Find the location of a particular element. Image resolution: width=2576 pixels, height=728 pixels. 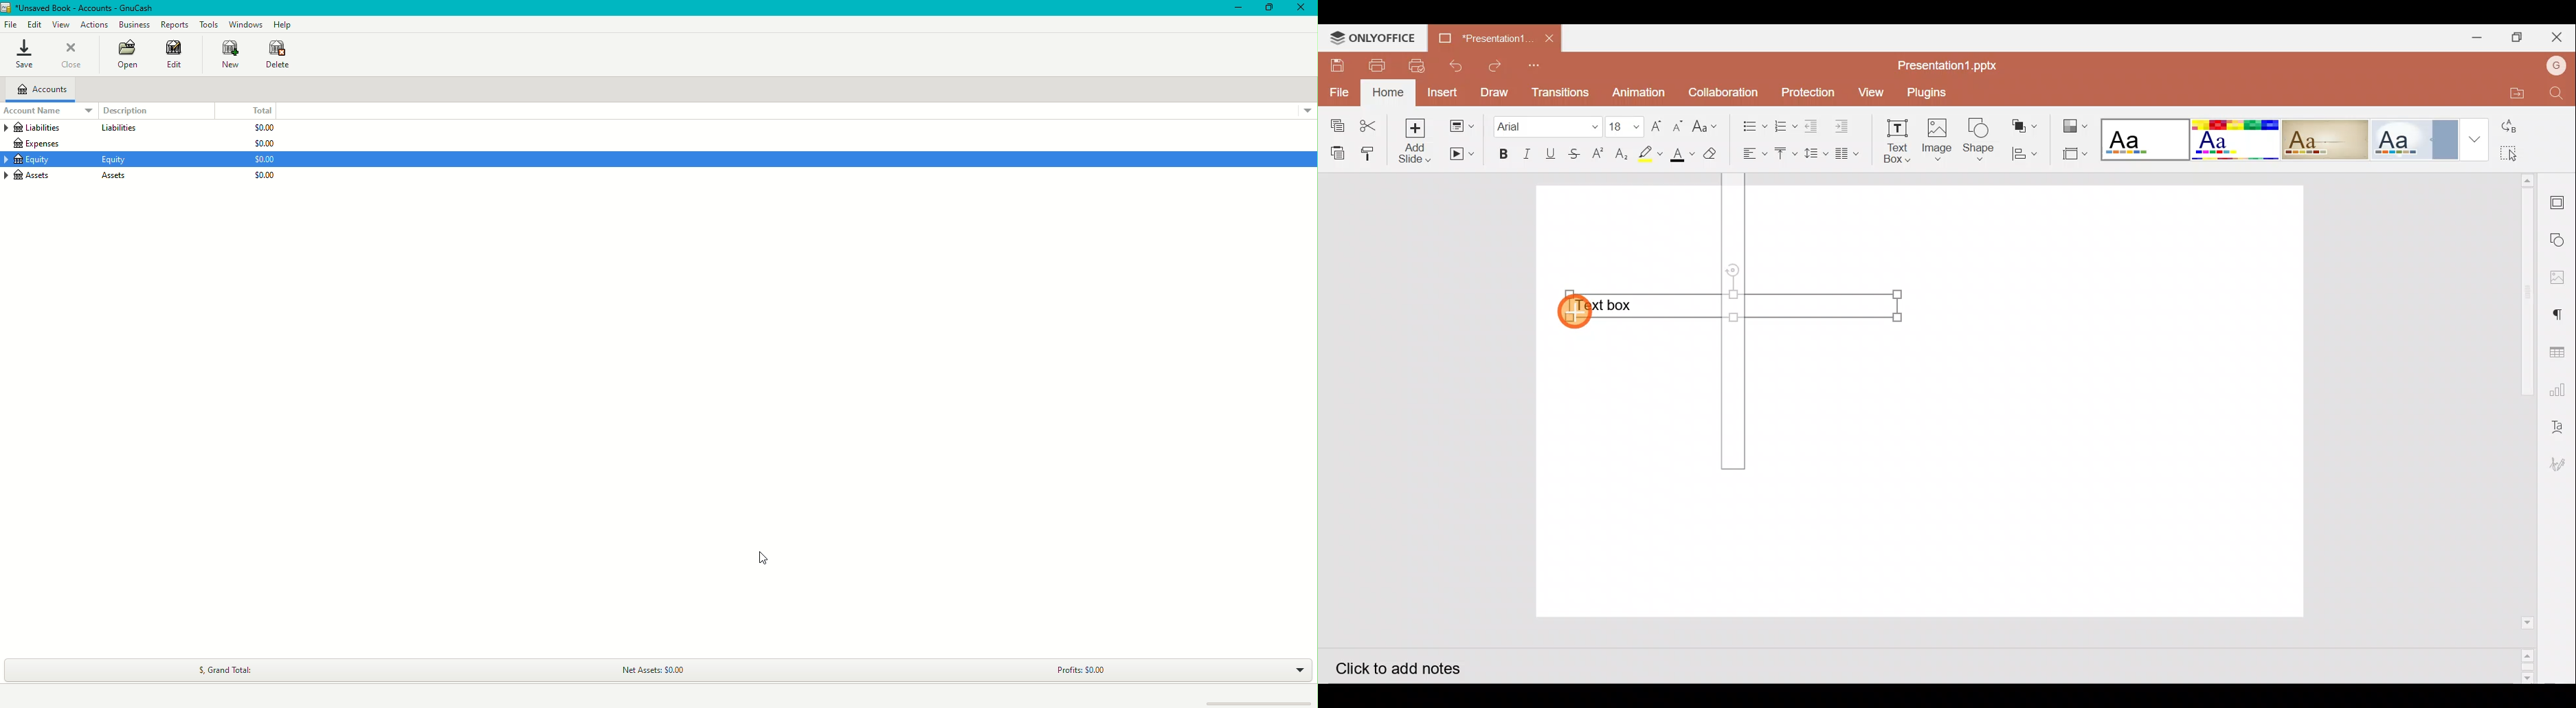

Italic is located at coordinates (1526, 154).